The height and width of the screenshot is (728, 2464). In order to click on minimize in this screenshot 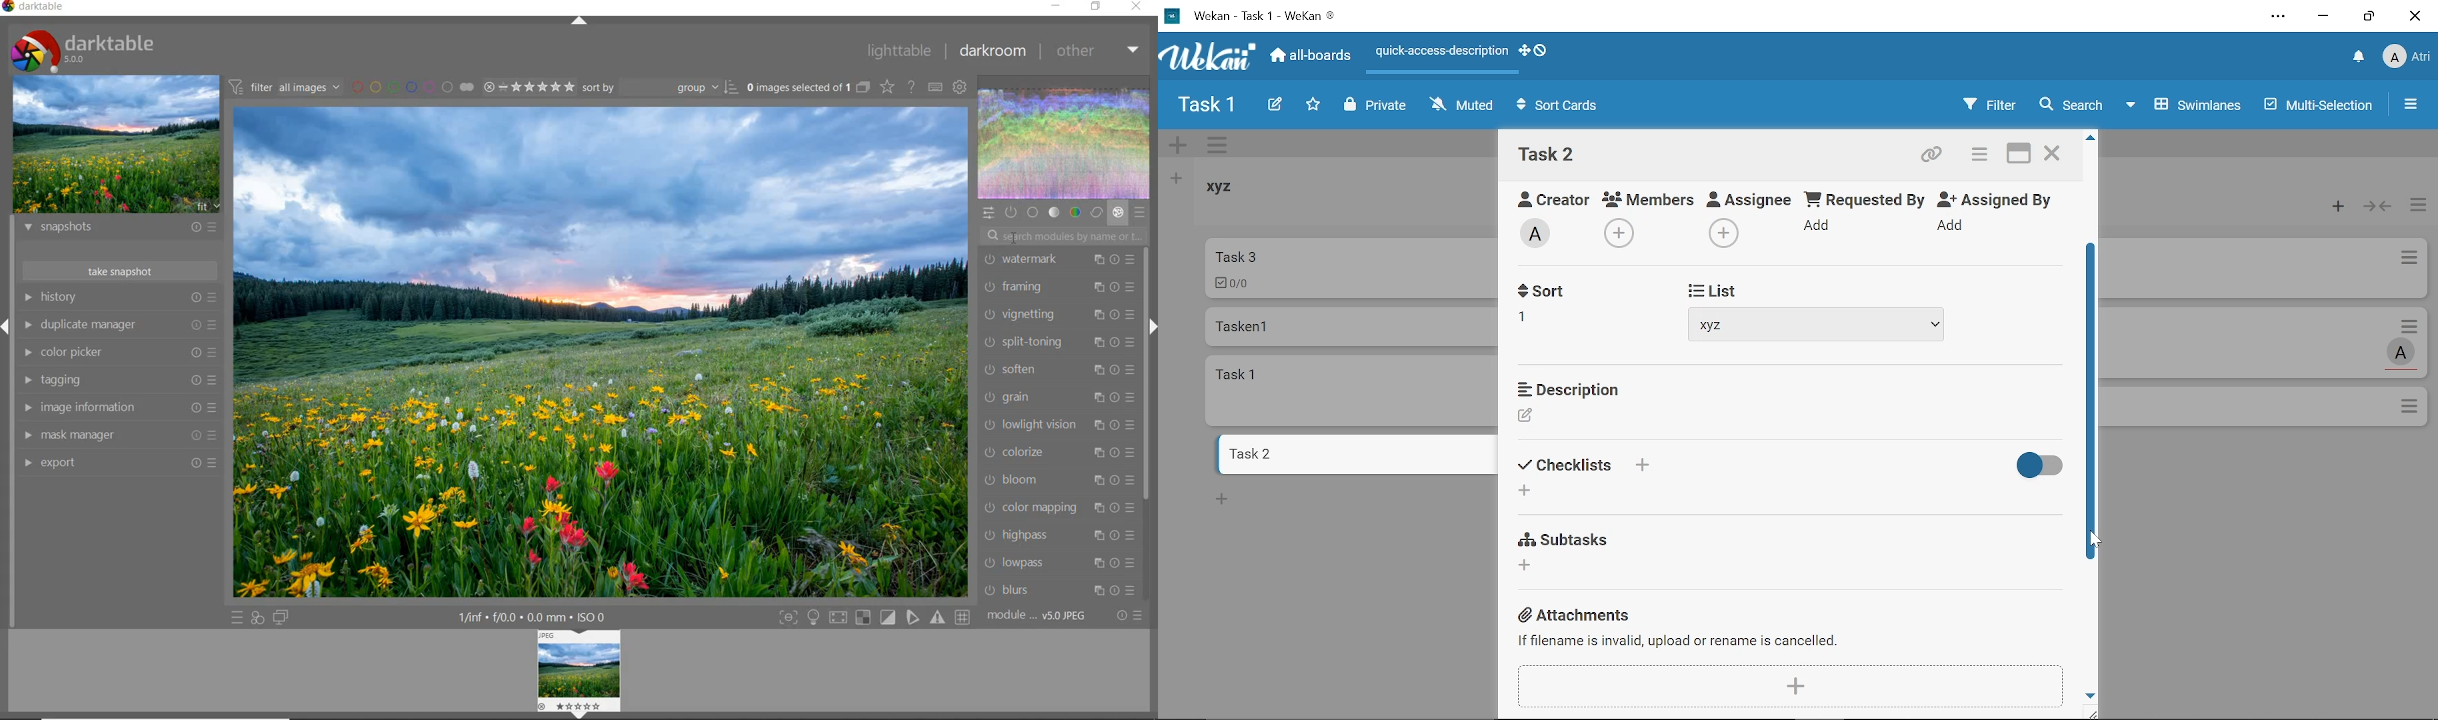, I will do `click(1056, 6)`.